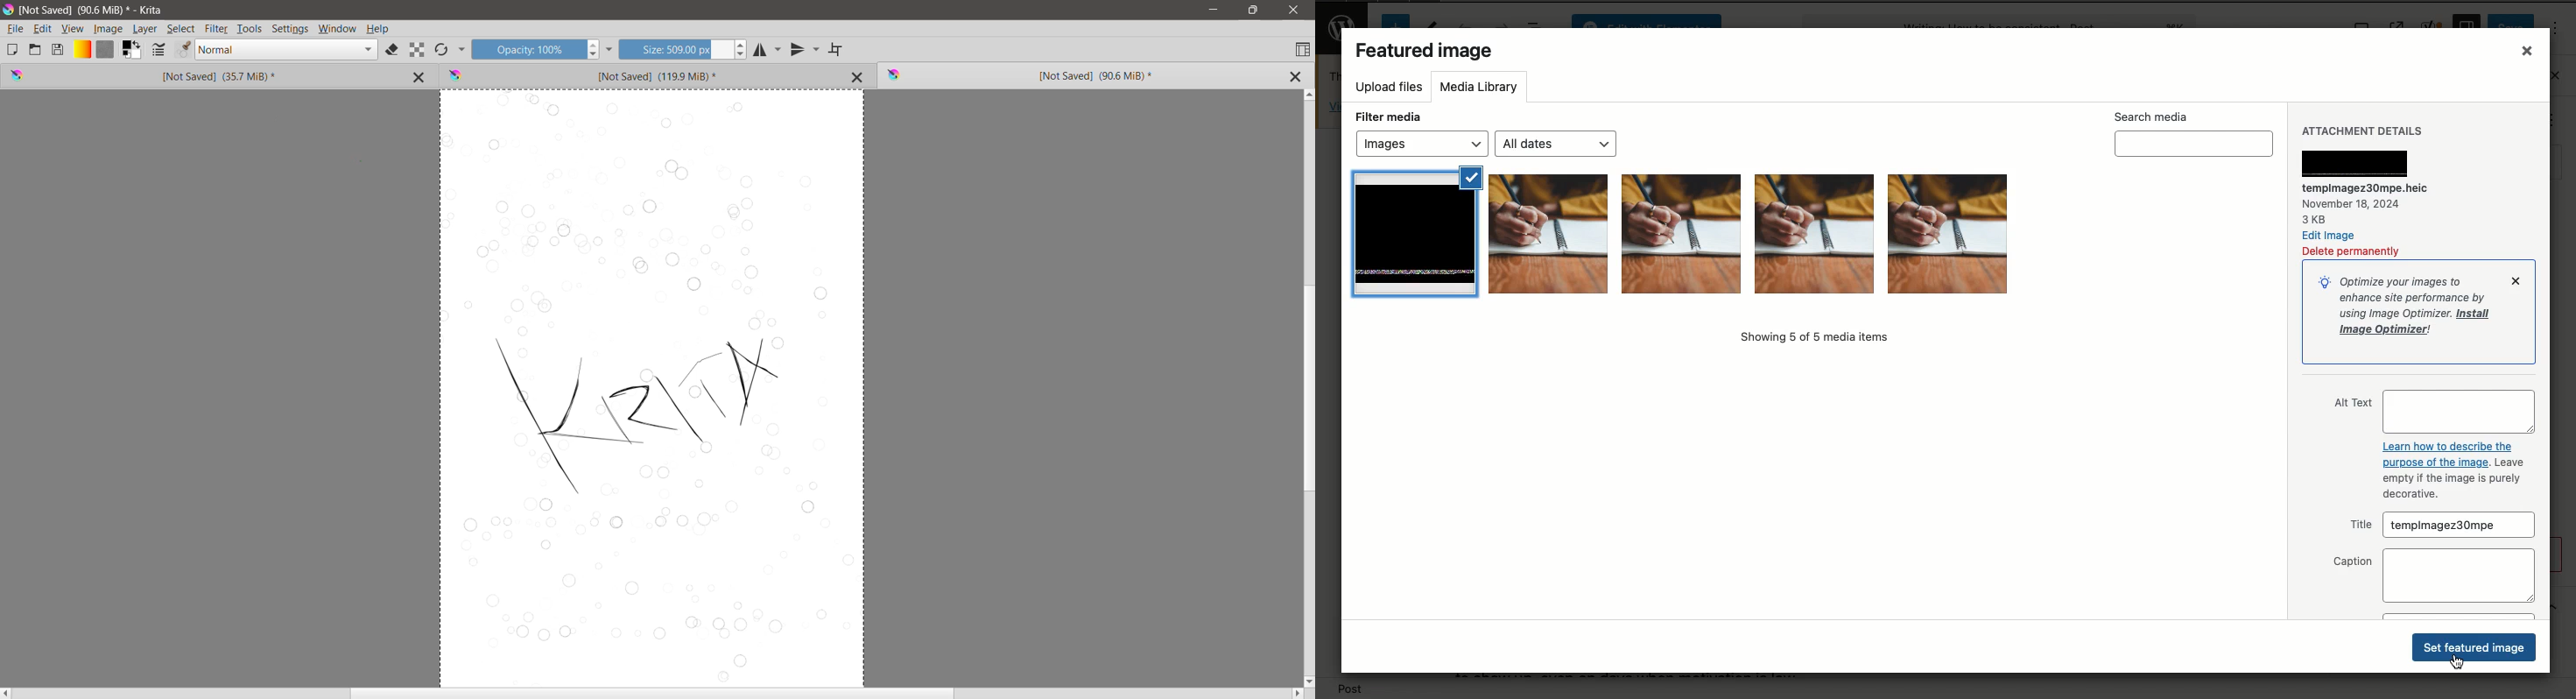 The height and width of the screenshot is (700, 2576). What do you see at coordinates (1294, 77) in the screenshot?
I see `Close Tab` at bounding box center [1294, 77].